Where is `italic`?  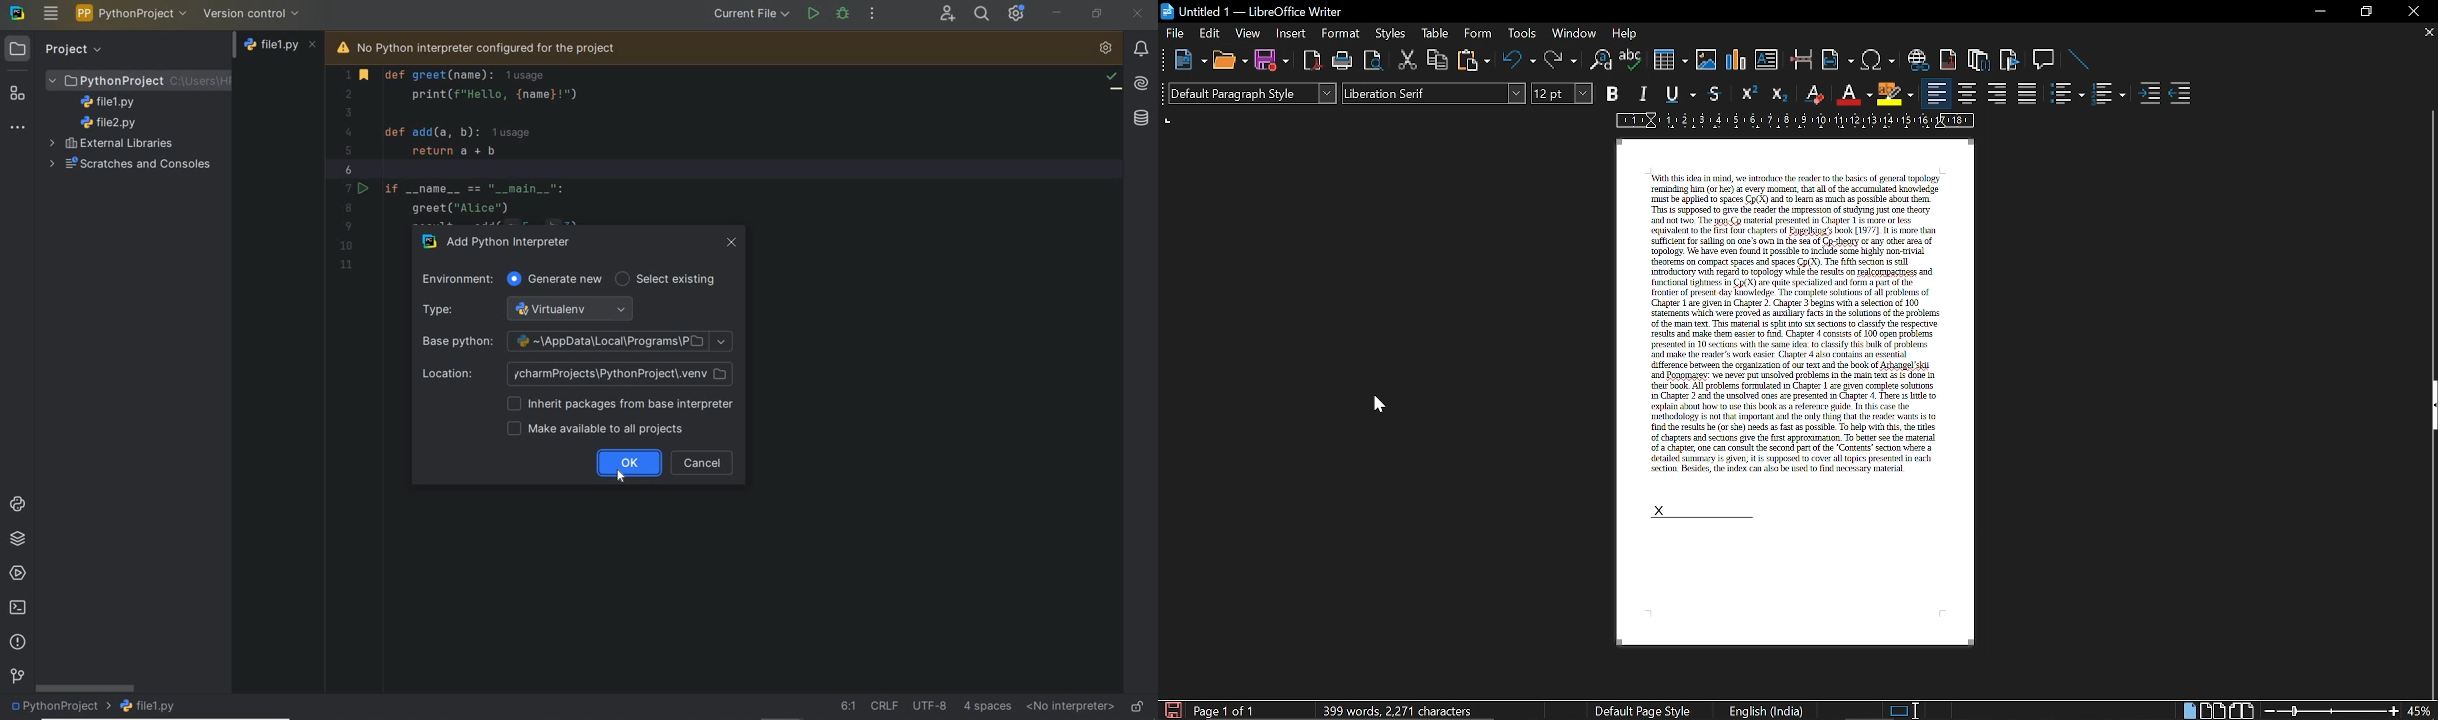 italic is located at coordinates (1643, 96).